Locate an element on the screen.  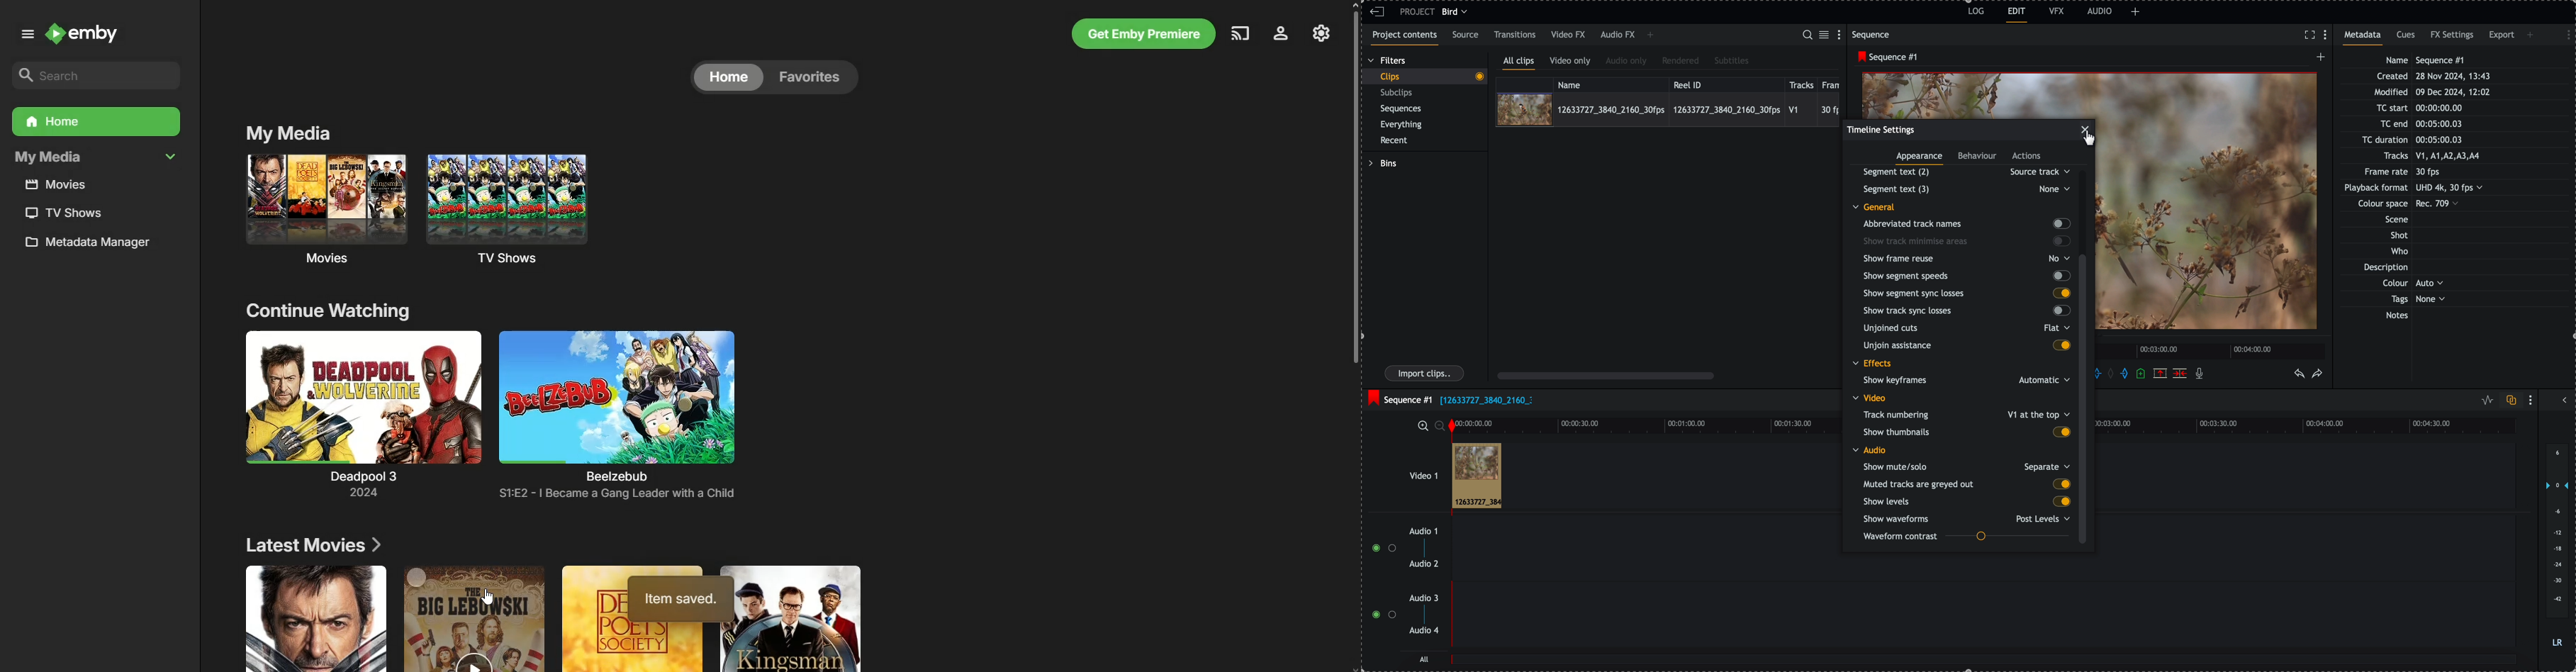
Movies is located at coordinates (322, 213).